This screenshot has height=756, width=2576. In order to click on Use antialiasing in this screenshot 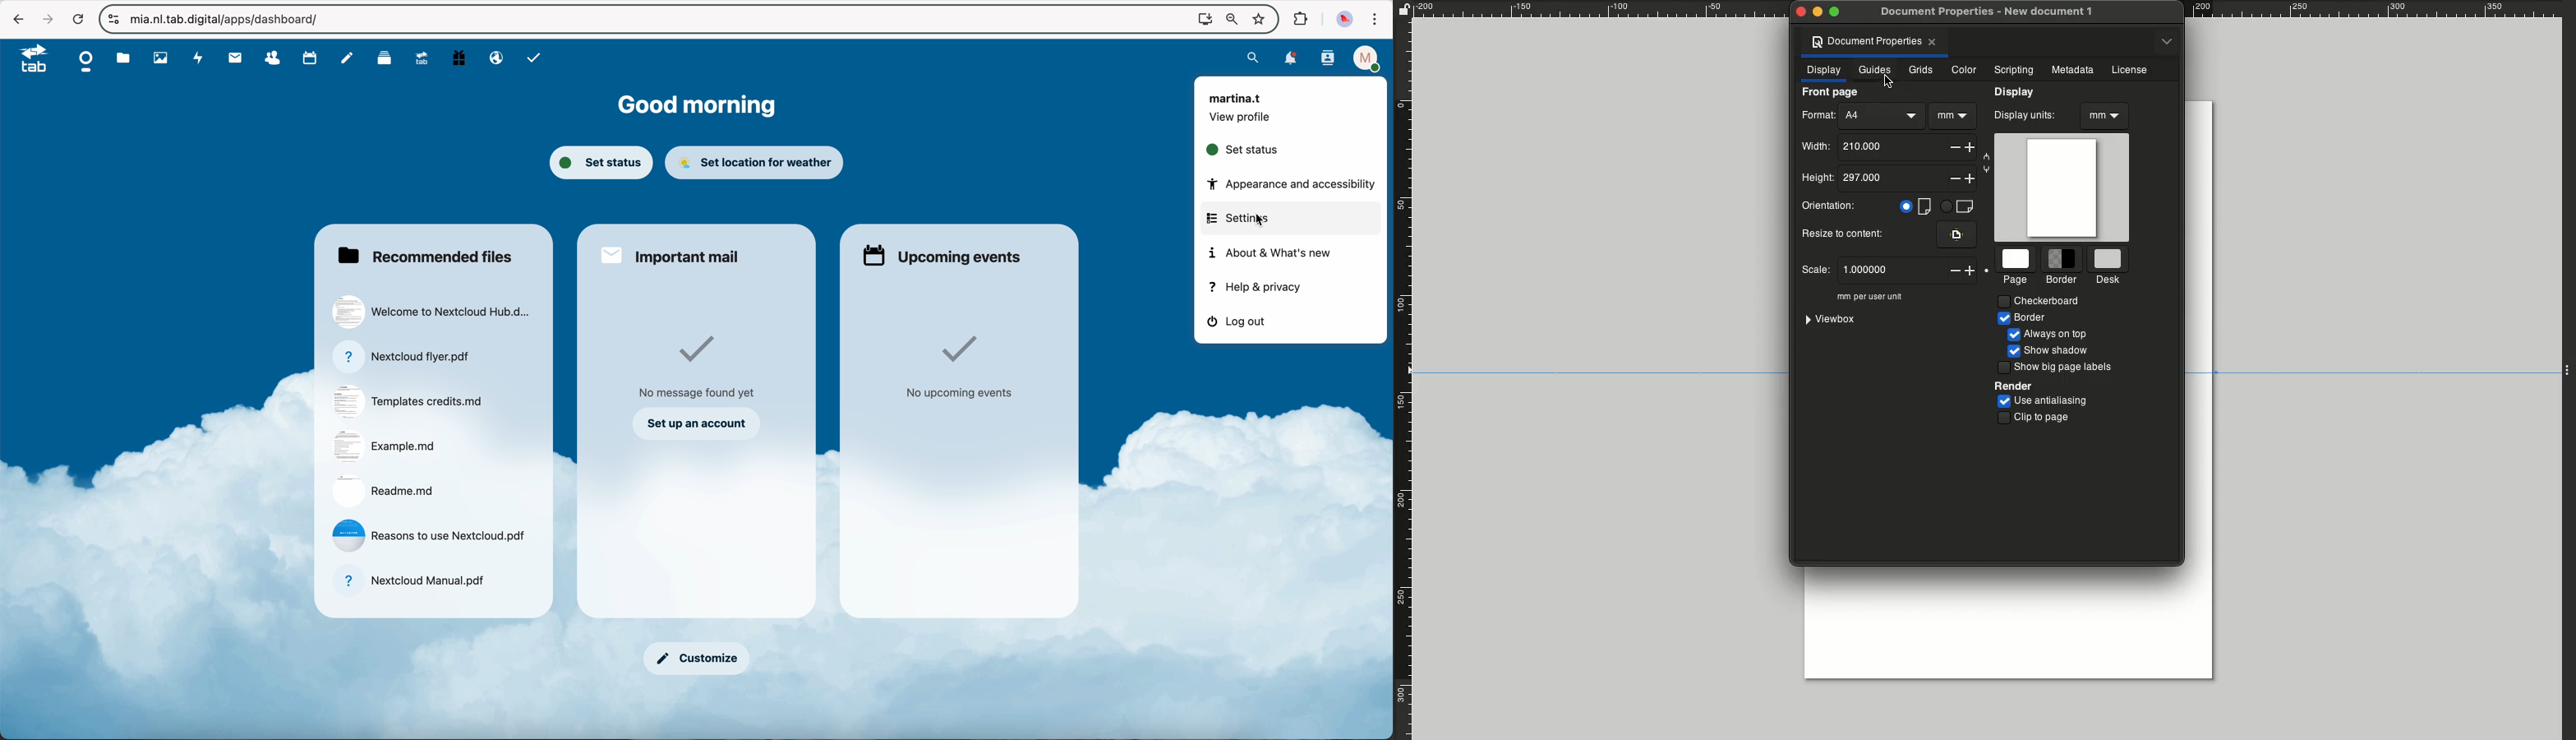, I will do `click(2041, 400)`.